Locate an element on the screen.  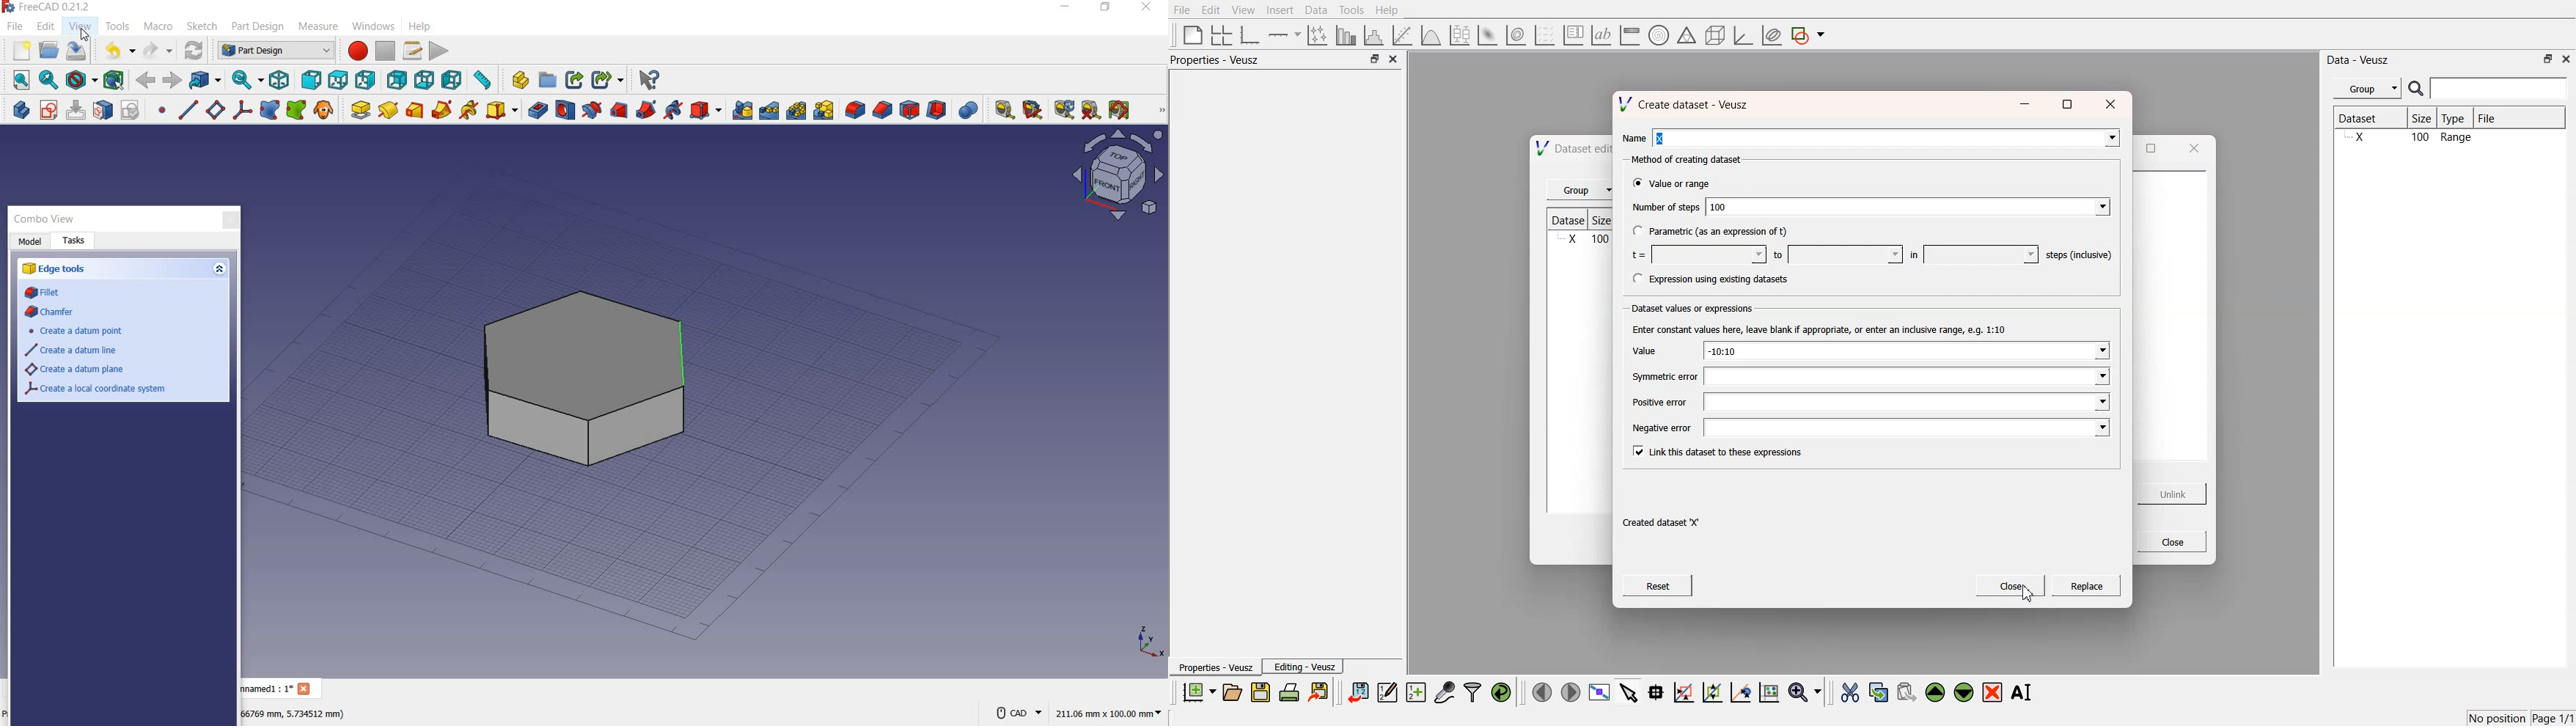
hole is located at coordinates (564, 110).